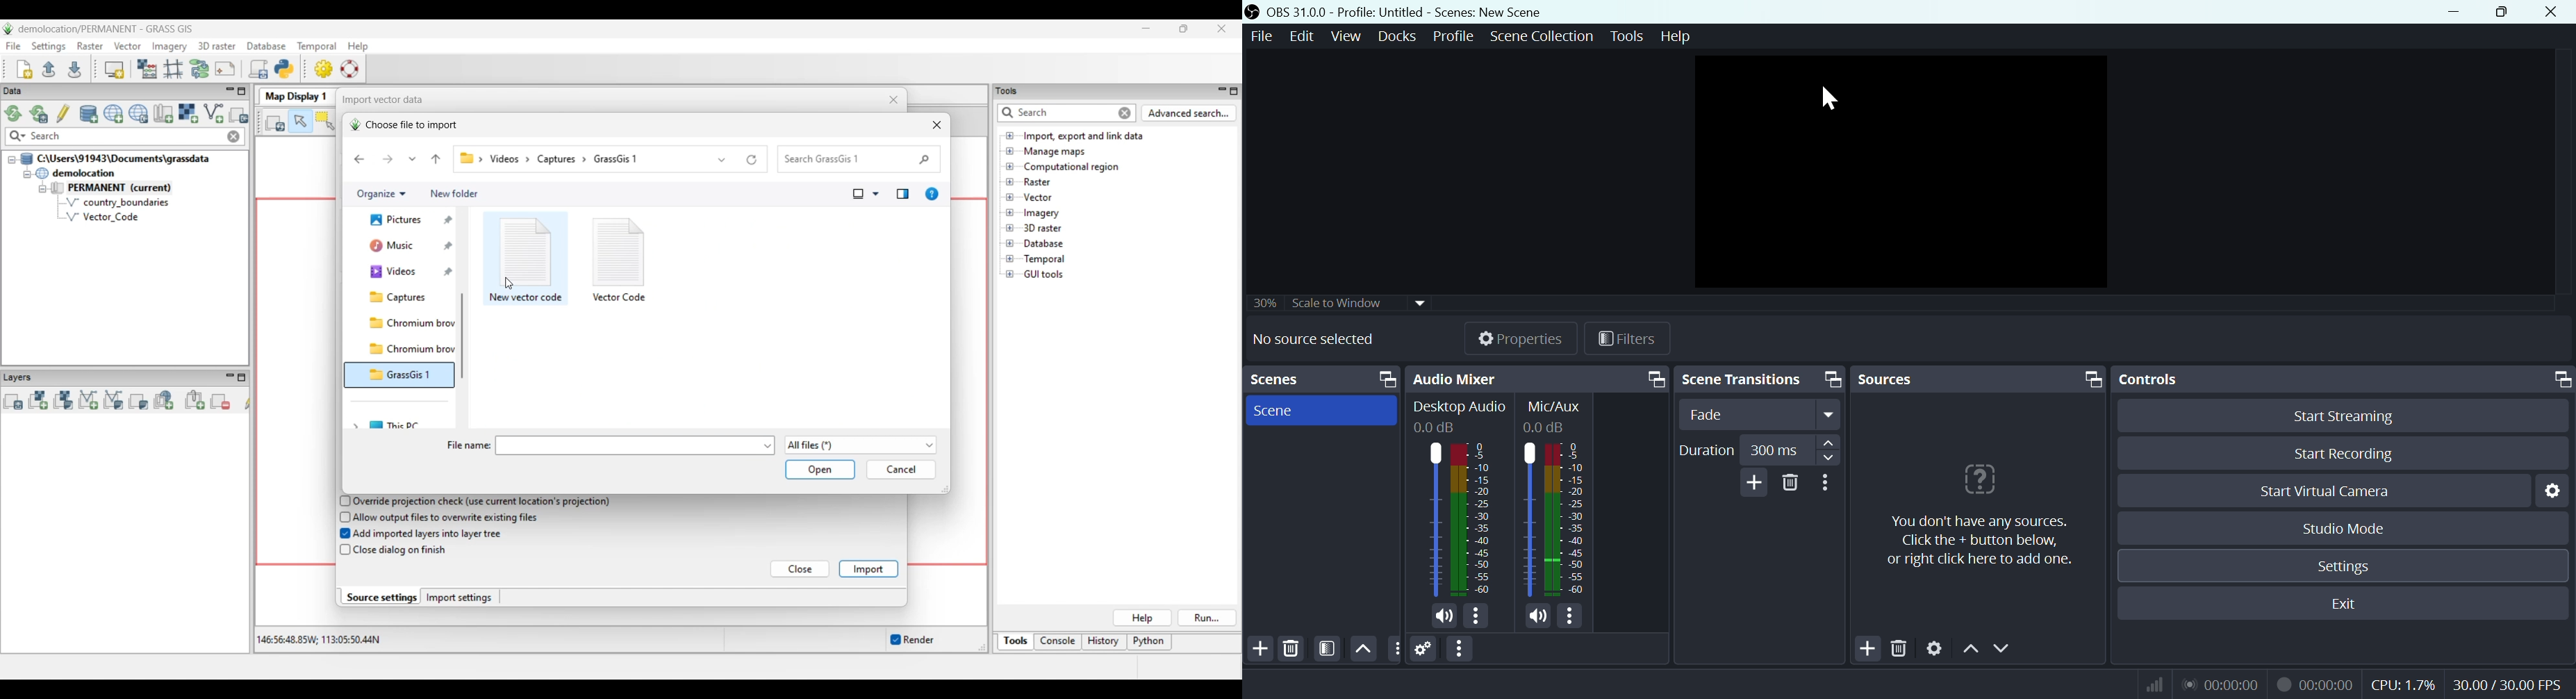 This screenshot has width=2576, height=700. What do you see at coordinates (2548, 13) in the screenshot?
I see `Close` at bounding box center [2548, 13].